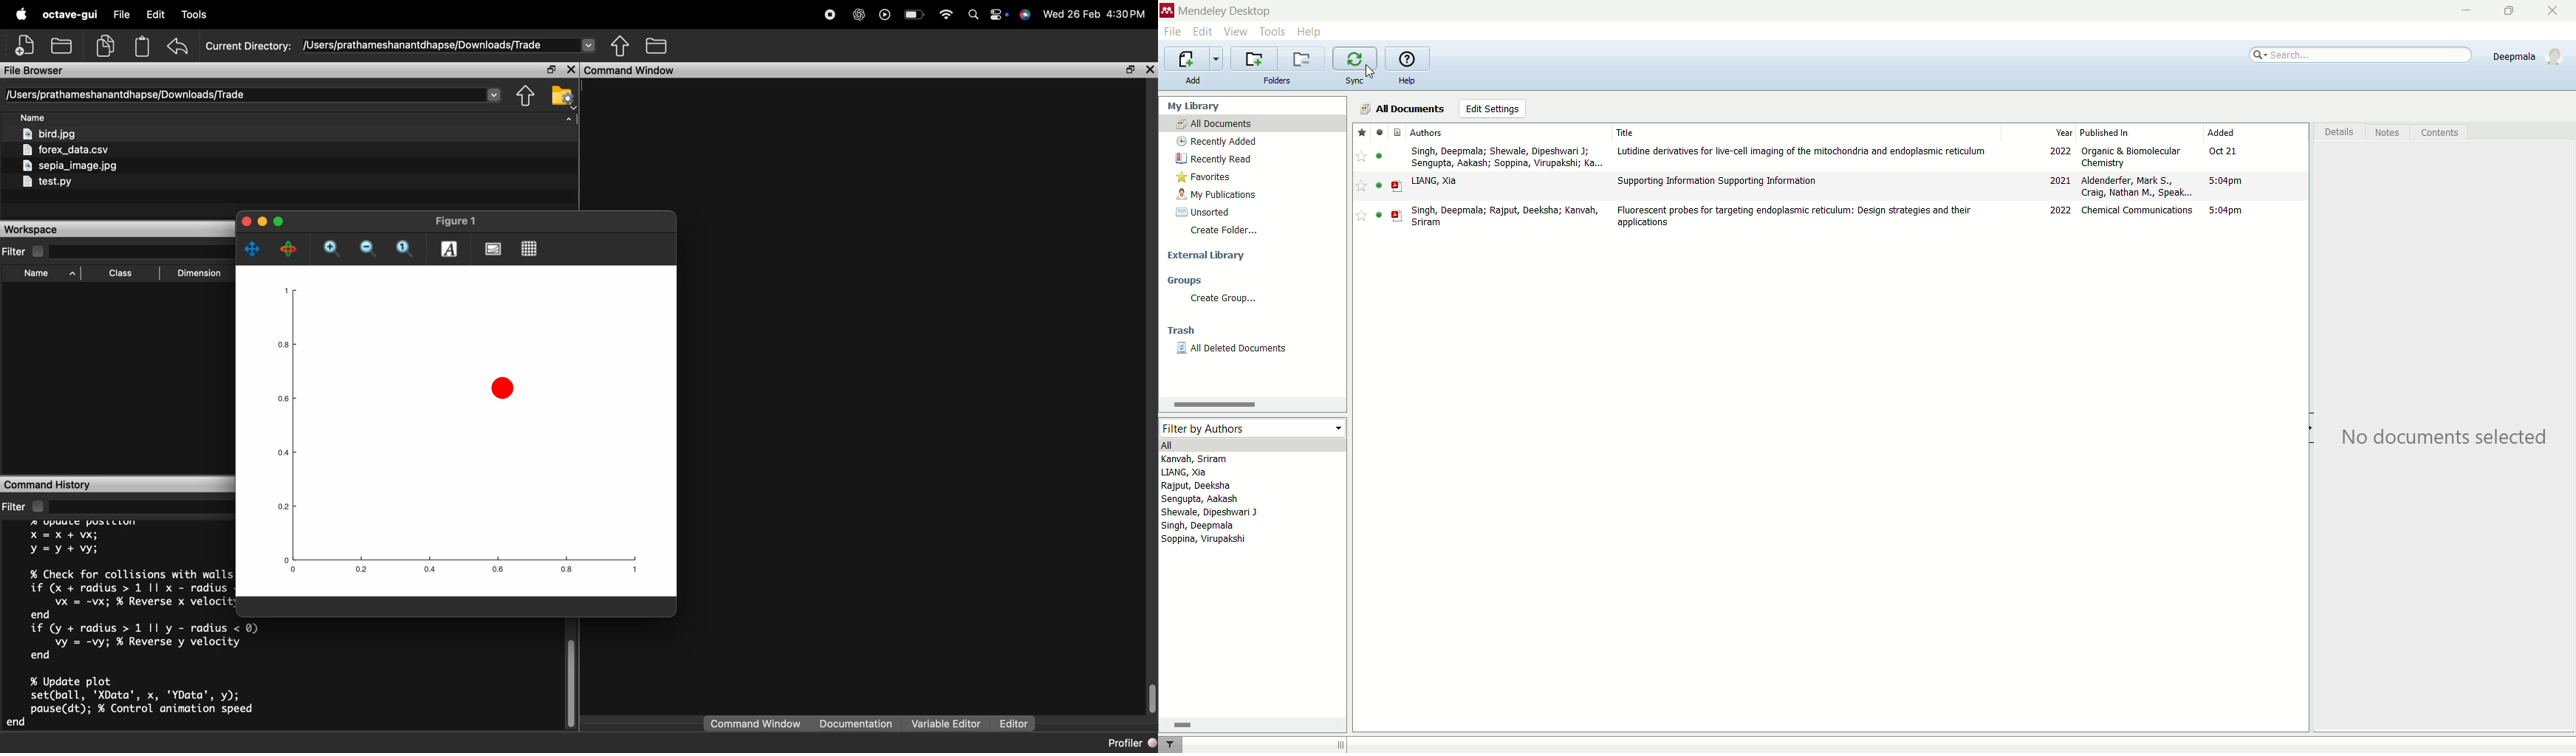  I want to click on PDF file type, so click(1397, 216).